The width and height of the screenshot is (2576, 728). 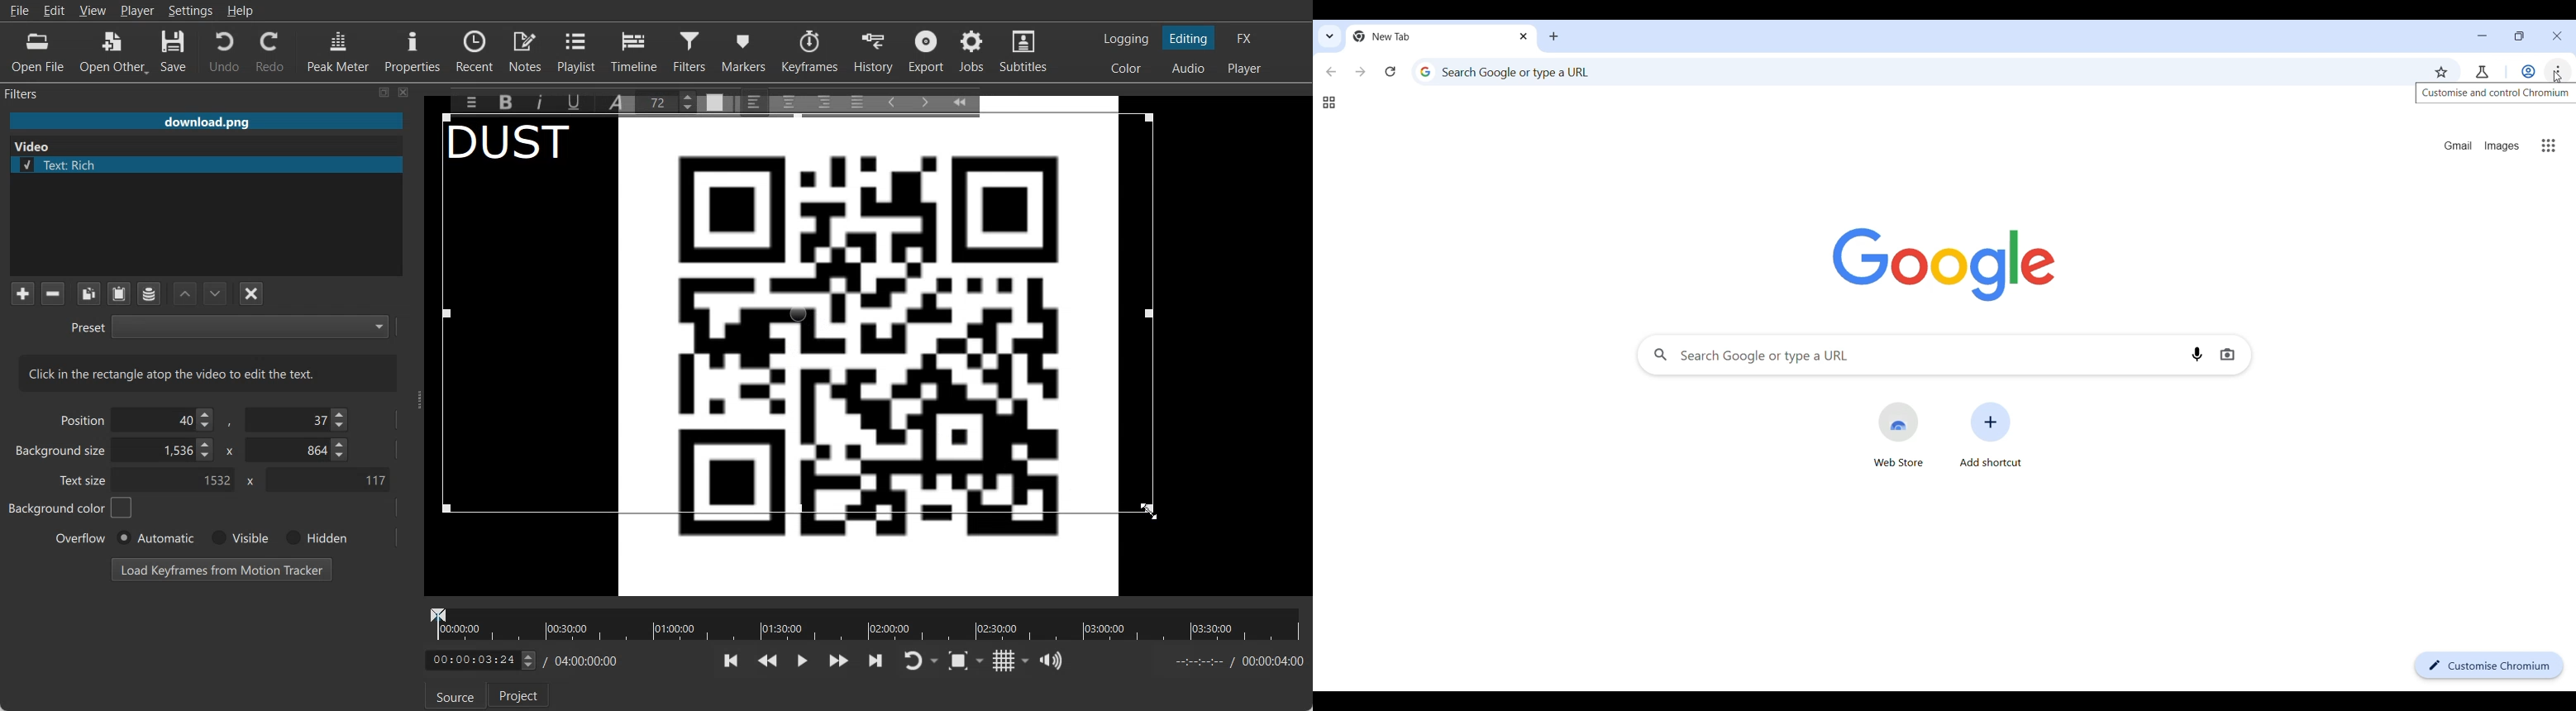 What do you see at coordinates (809, 50) in the screenshot?
I see `Keyframes` at bounding box center [809, 50].